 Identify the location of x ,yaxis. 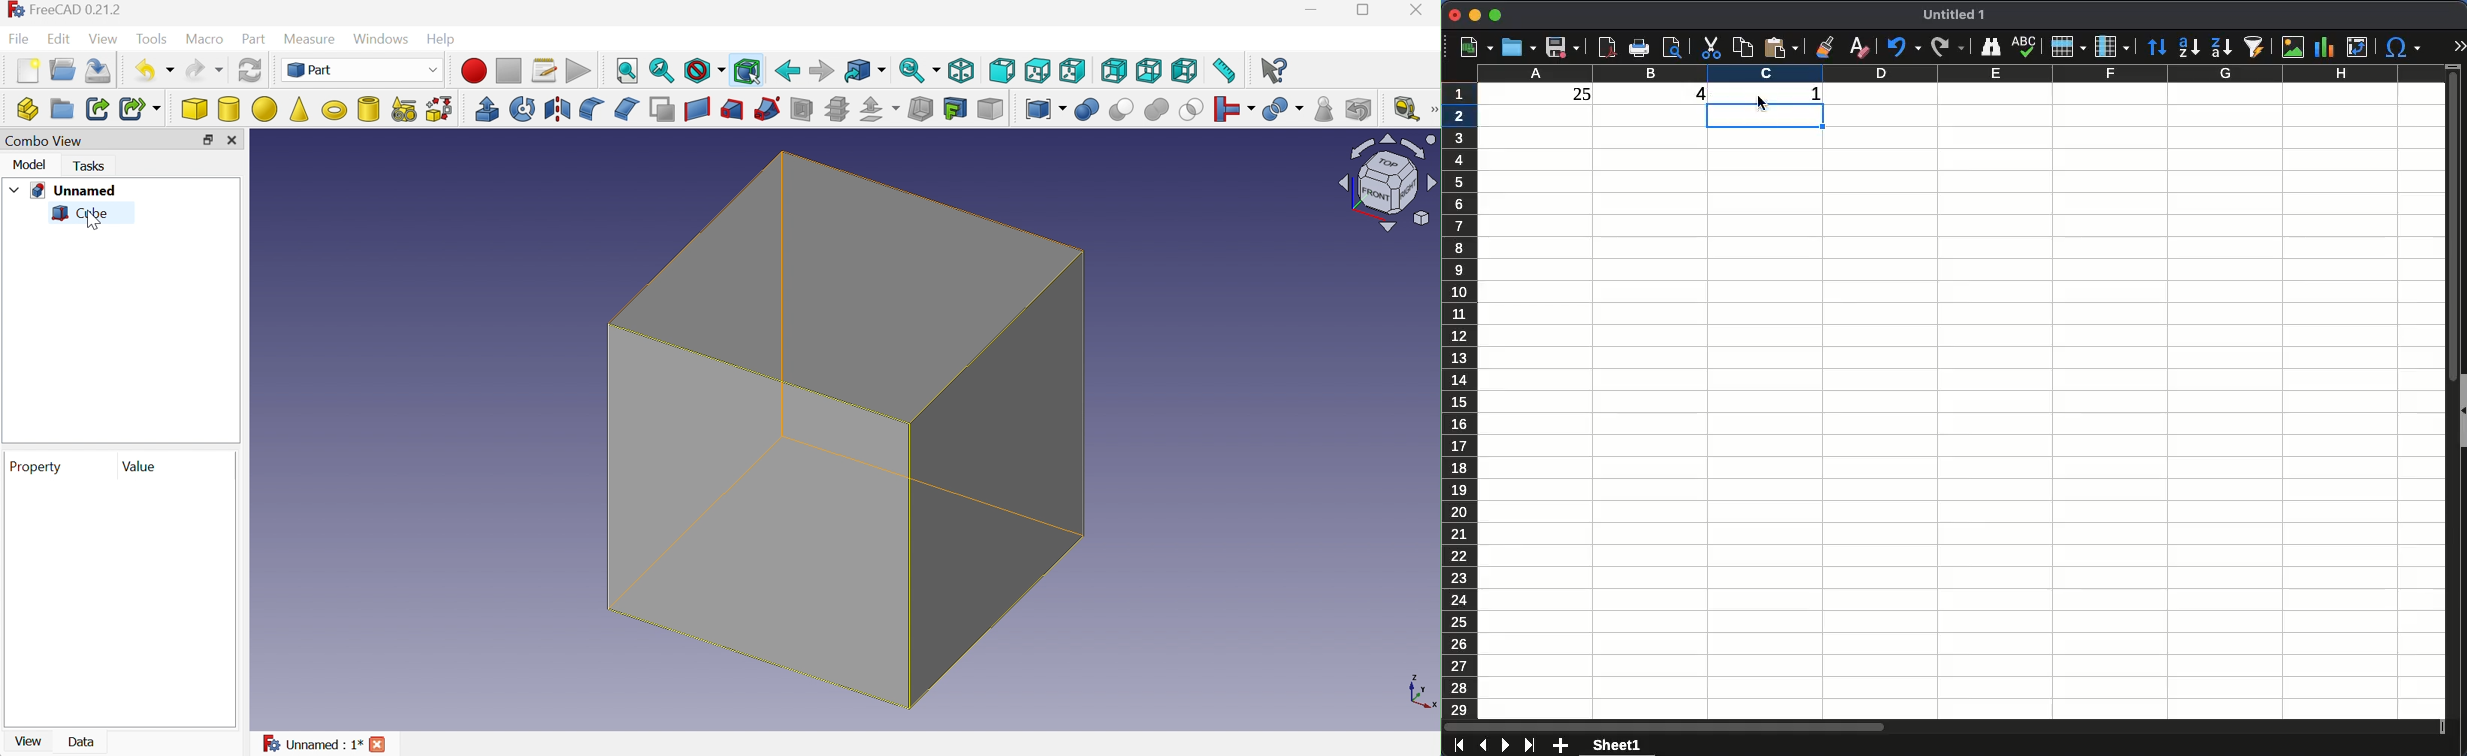
(1419, 690).